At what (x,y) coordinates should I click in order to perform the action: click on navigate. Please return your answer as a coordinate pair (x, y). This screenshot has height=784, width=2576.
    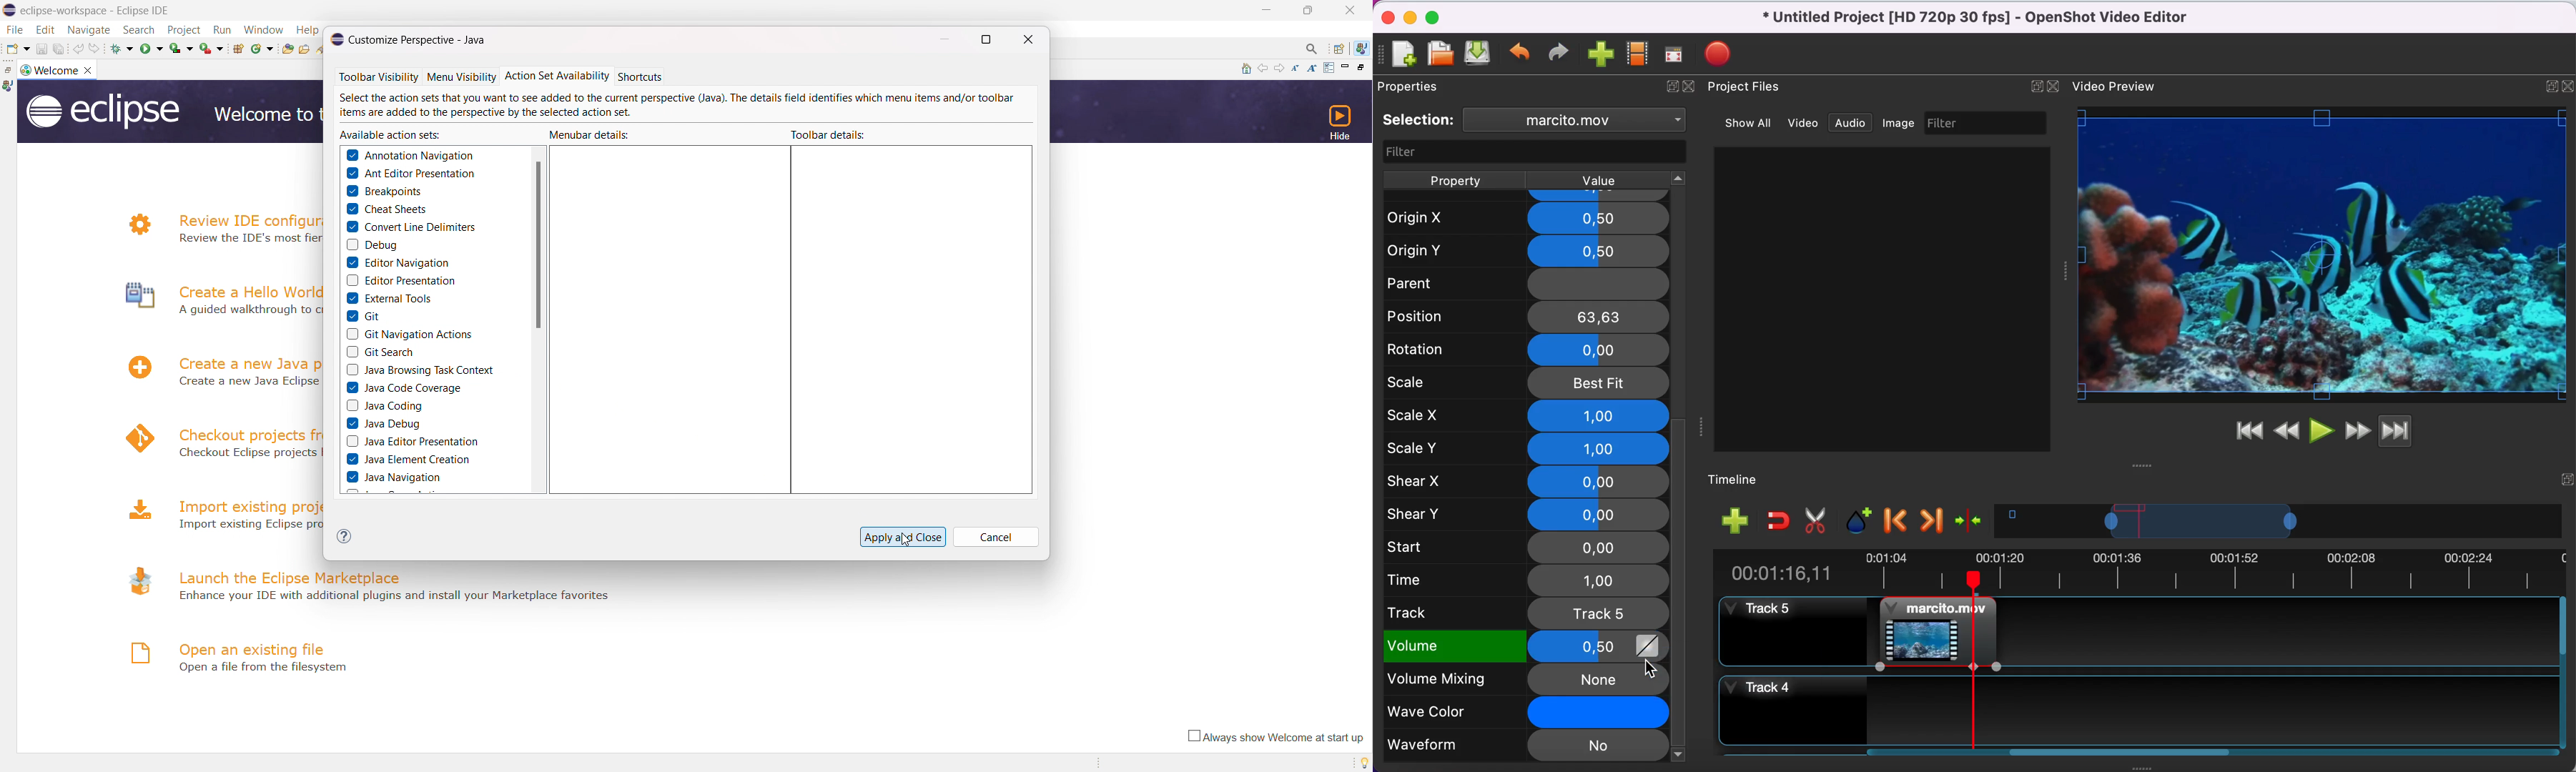
    Looking at the image, I should click on (89, 30).